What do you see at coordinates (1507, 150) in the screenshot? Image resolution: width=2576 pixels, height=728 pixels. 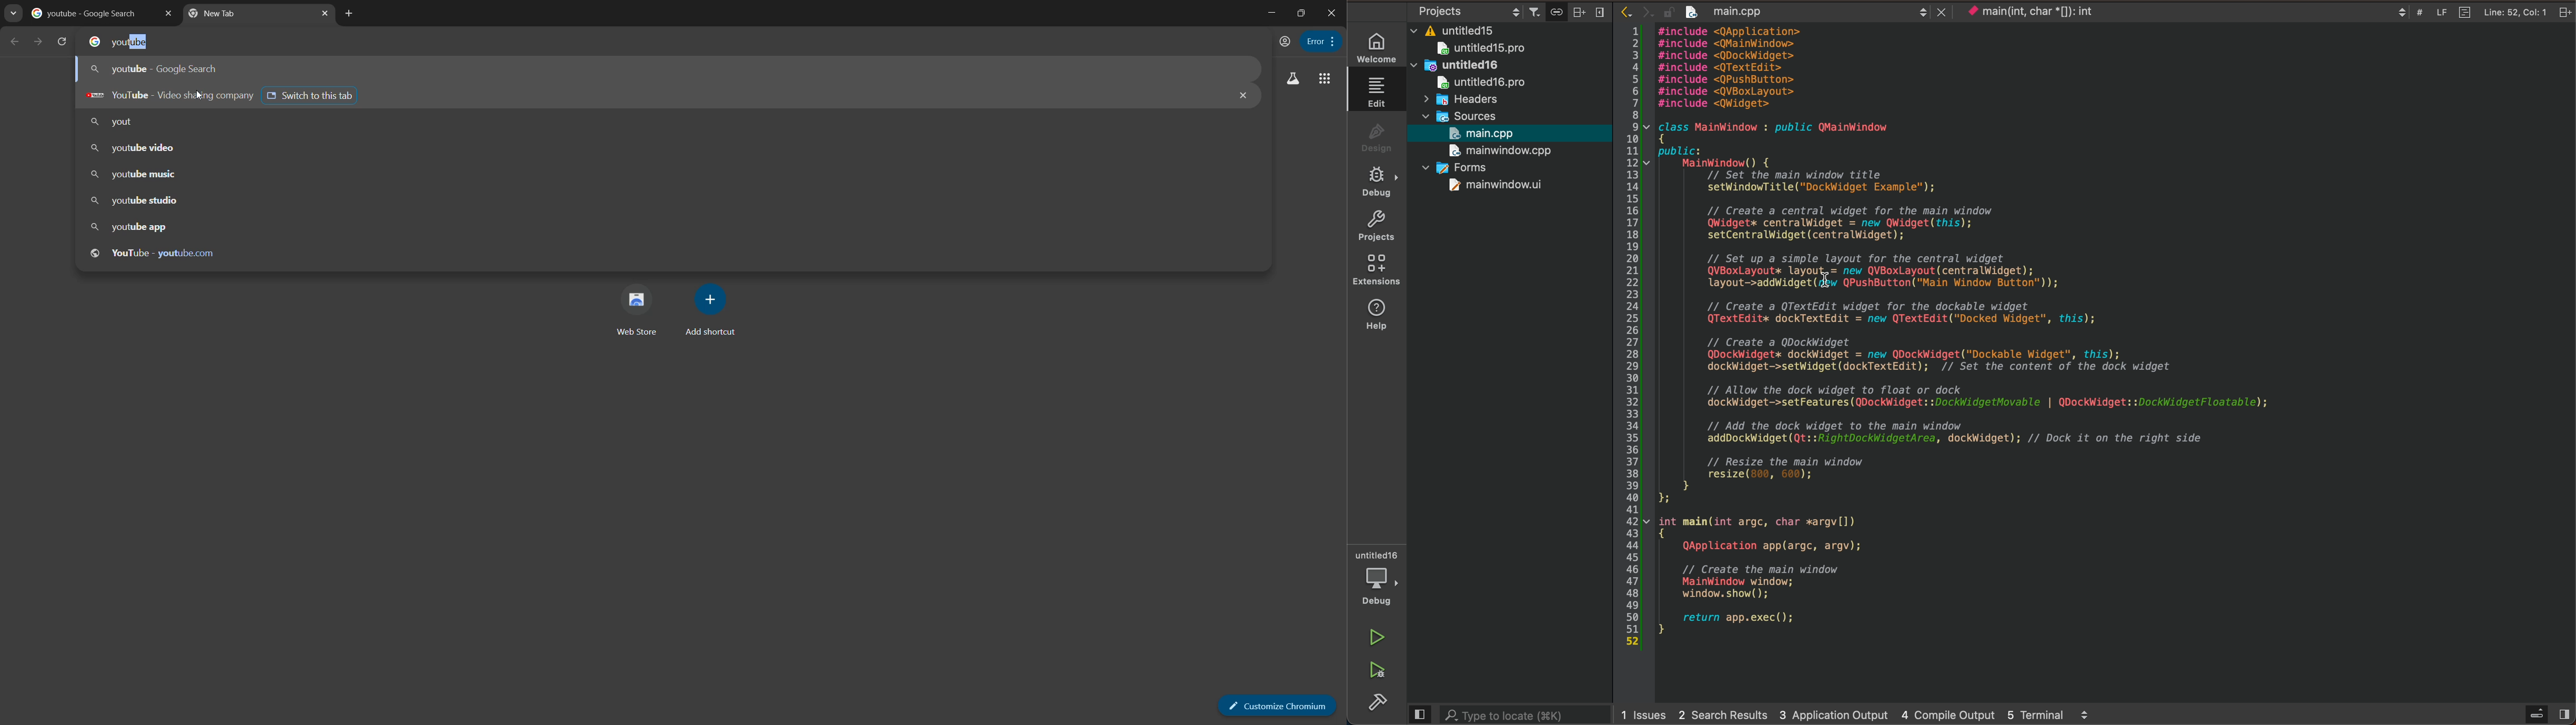 I see `main window` at bounding box center [1507, 150].